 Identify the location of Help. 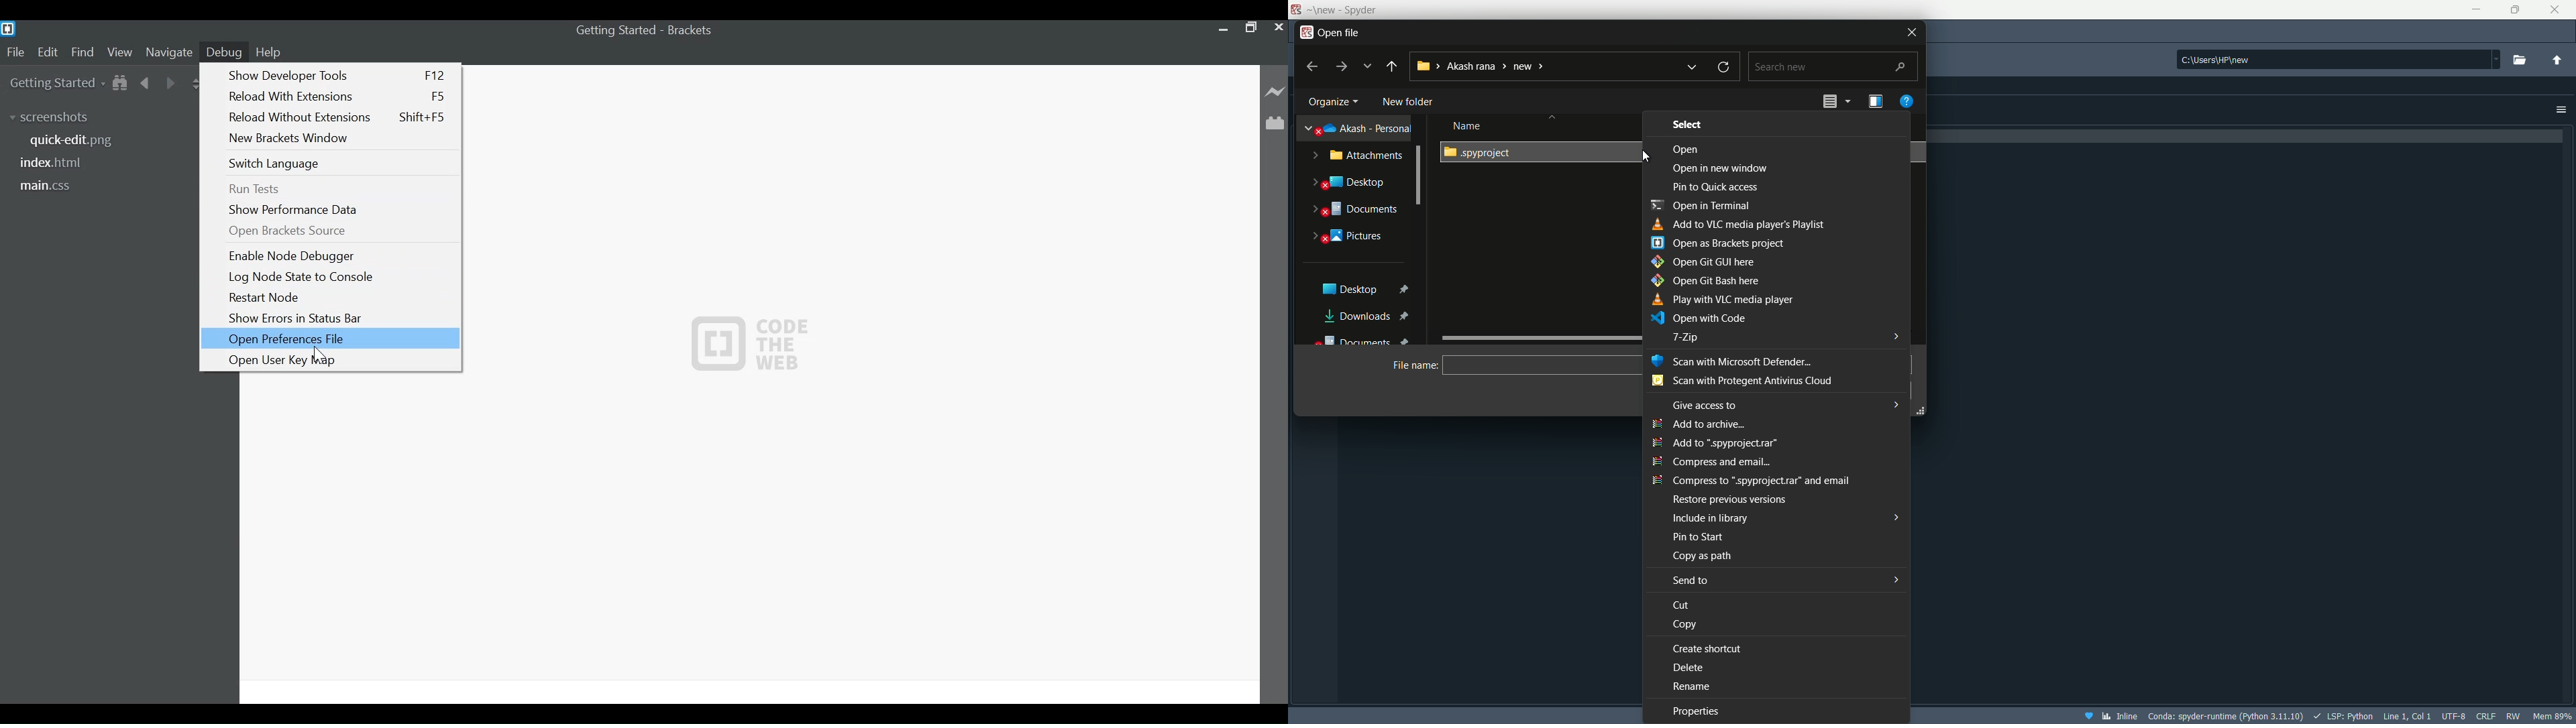
(275, 52).